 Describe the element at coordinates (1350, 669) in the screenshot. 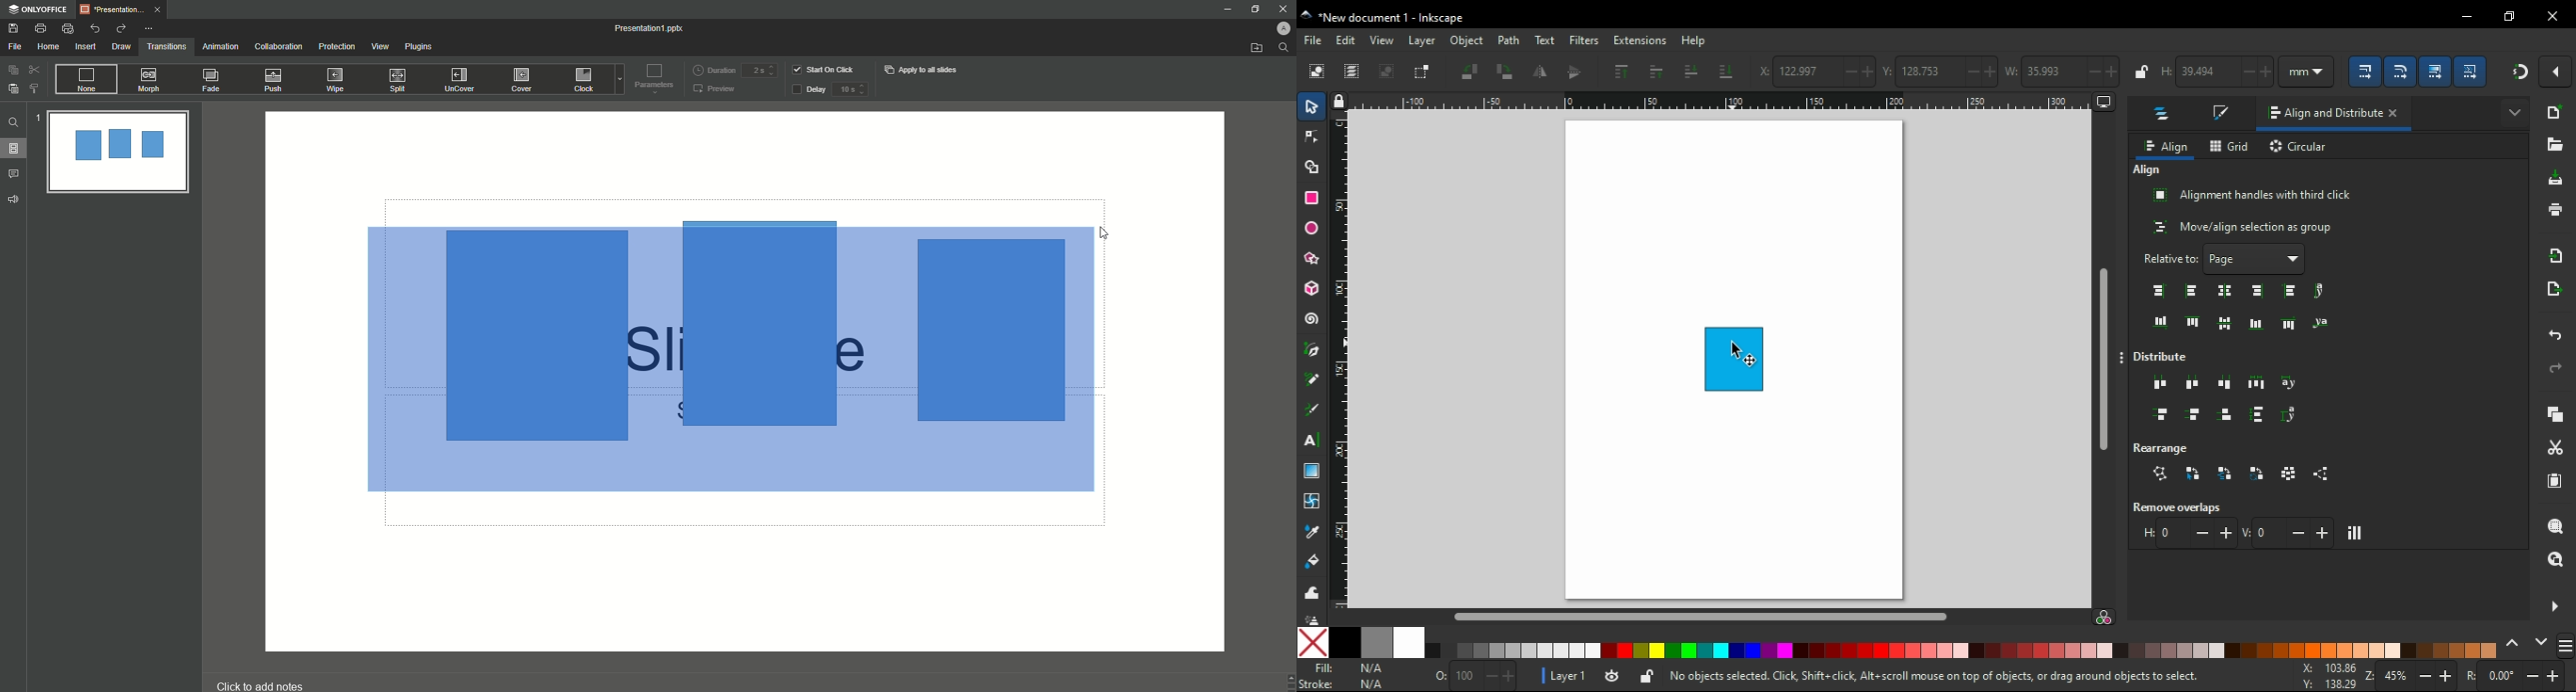

I see `fill color` at that location.